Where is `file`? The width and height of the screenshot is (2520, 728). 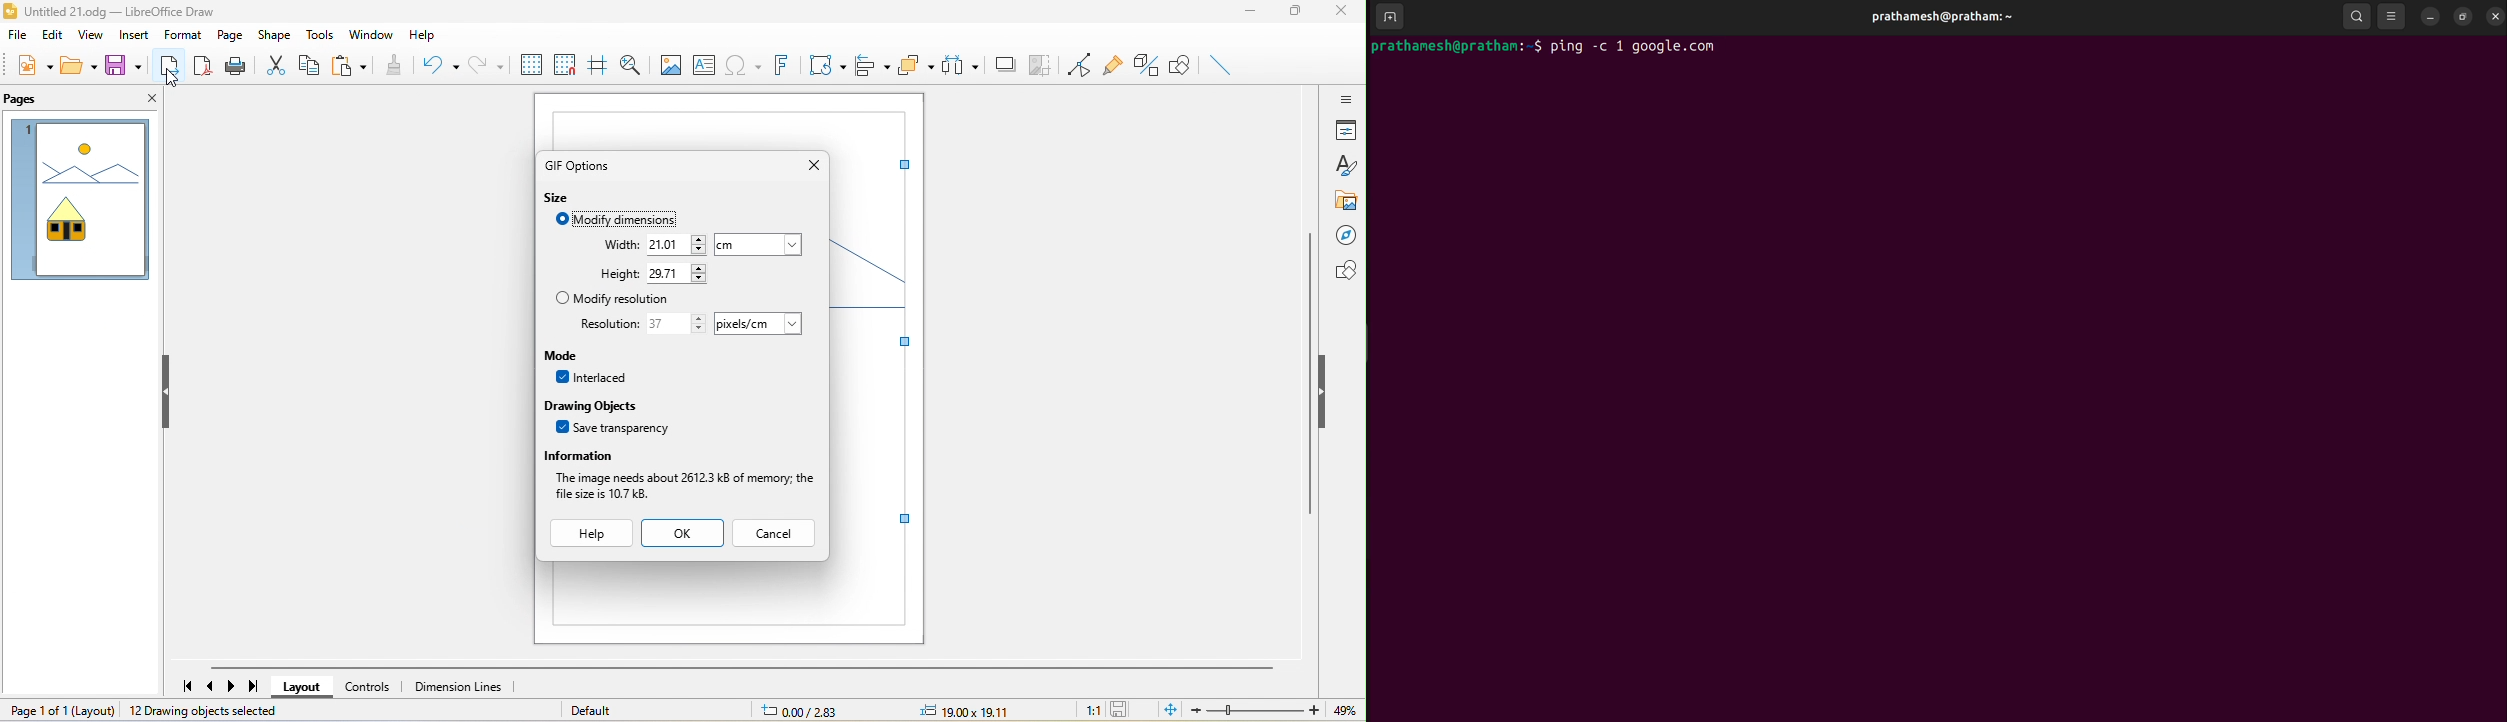 file is located at coordinates (20, 36).